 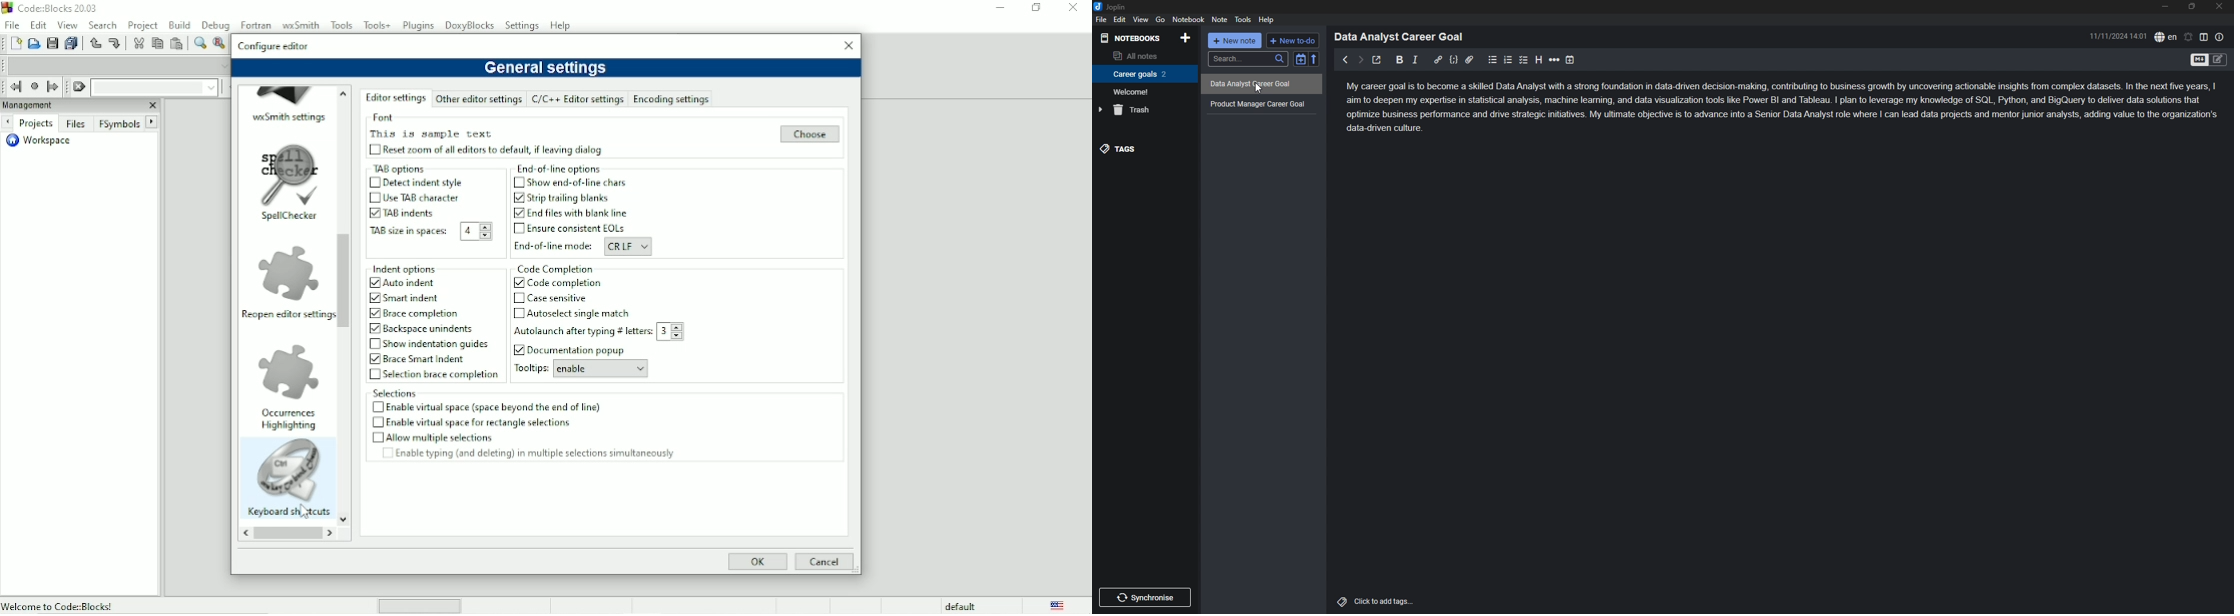 I want to click on + new to do, so click(x=1292, y=40).